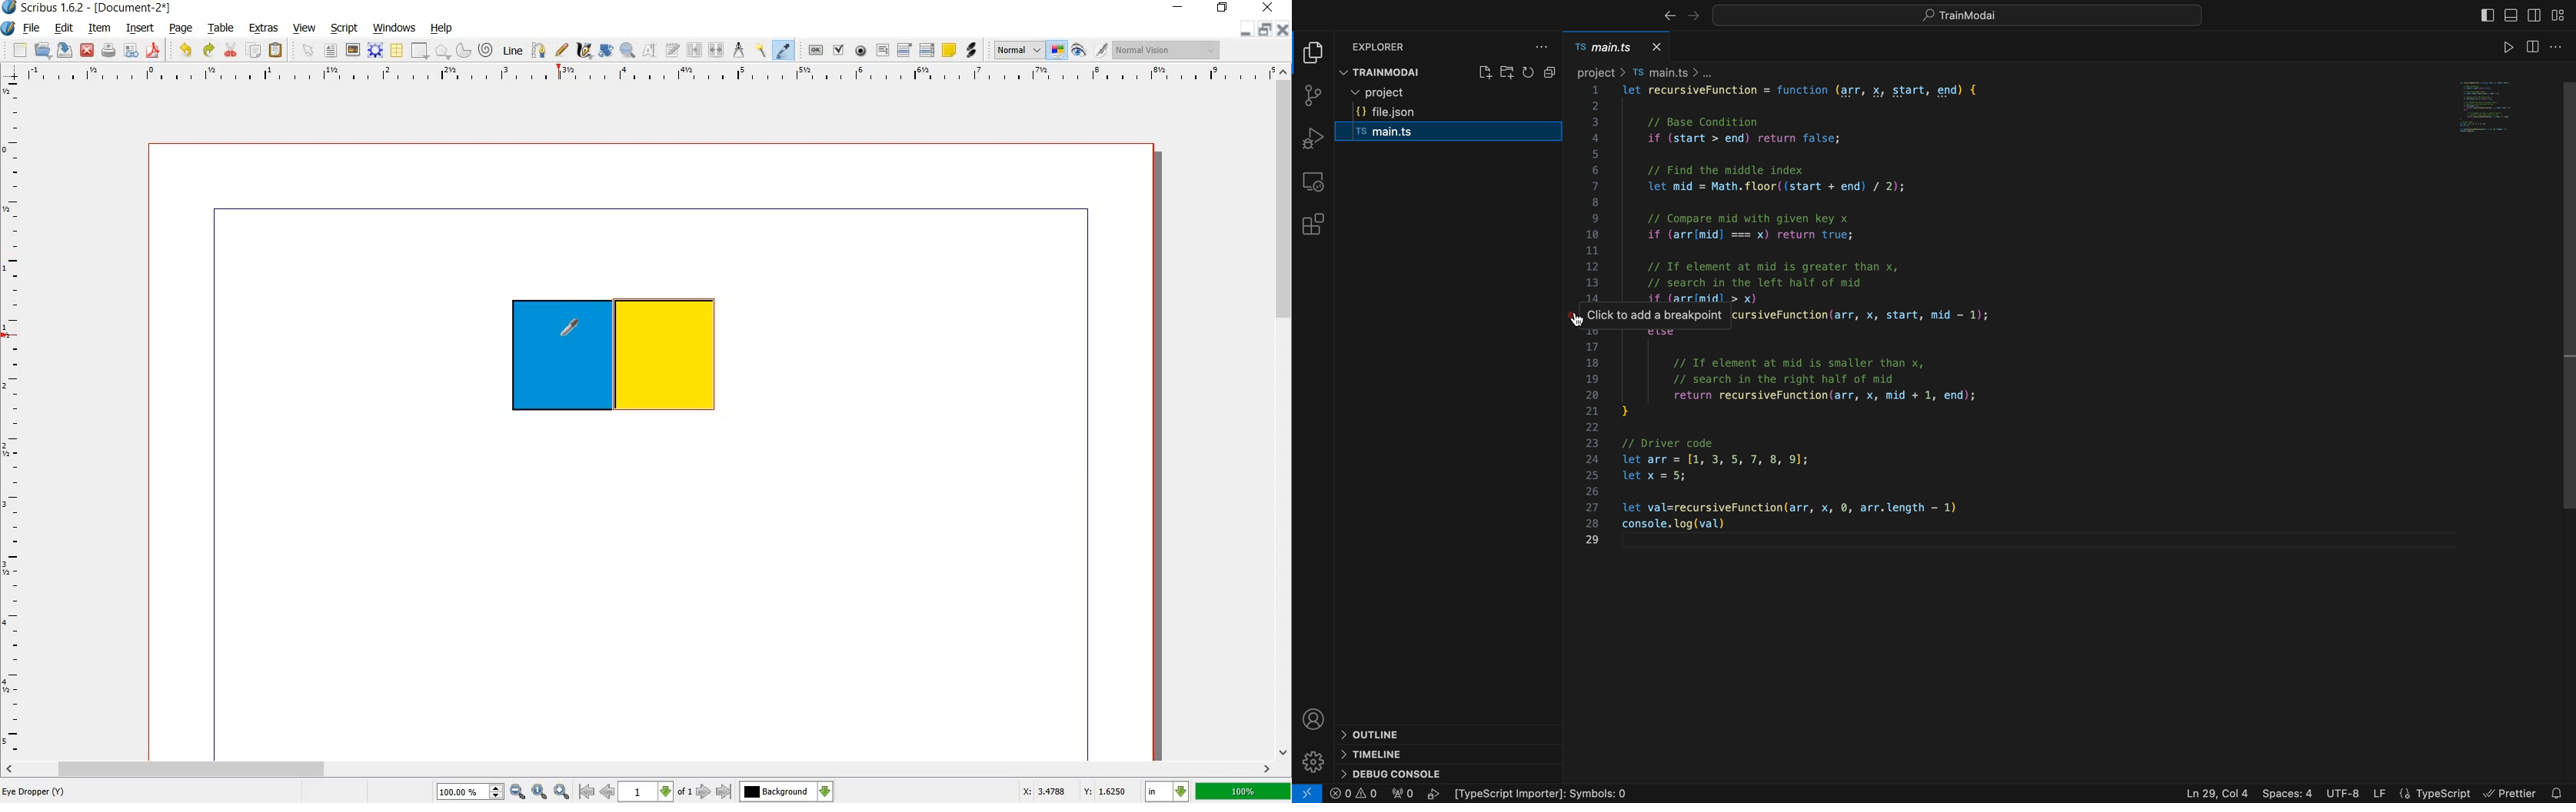 This screenshot has width=2576, height=812. Describe the element at coordinates (1954, 16) in the screenshot. I see `quick menu` at that location.